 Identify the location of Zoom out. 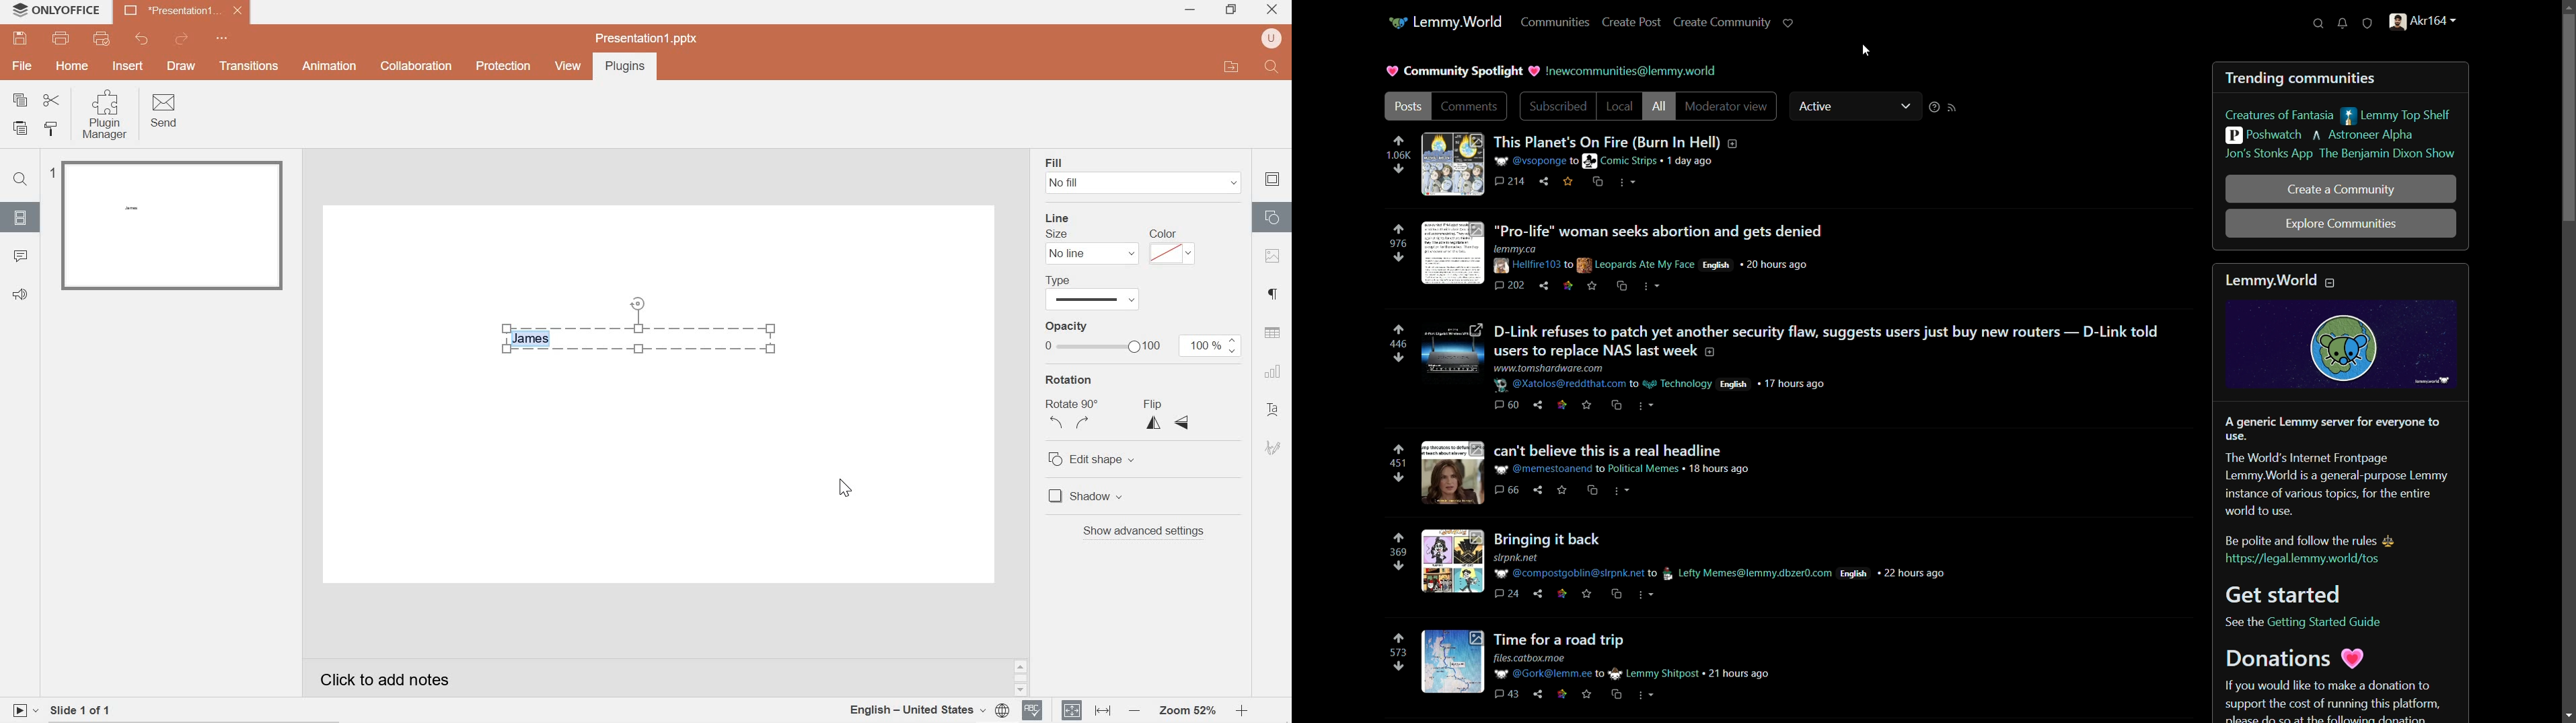
(1134, 711).